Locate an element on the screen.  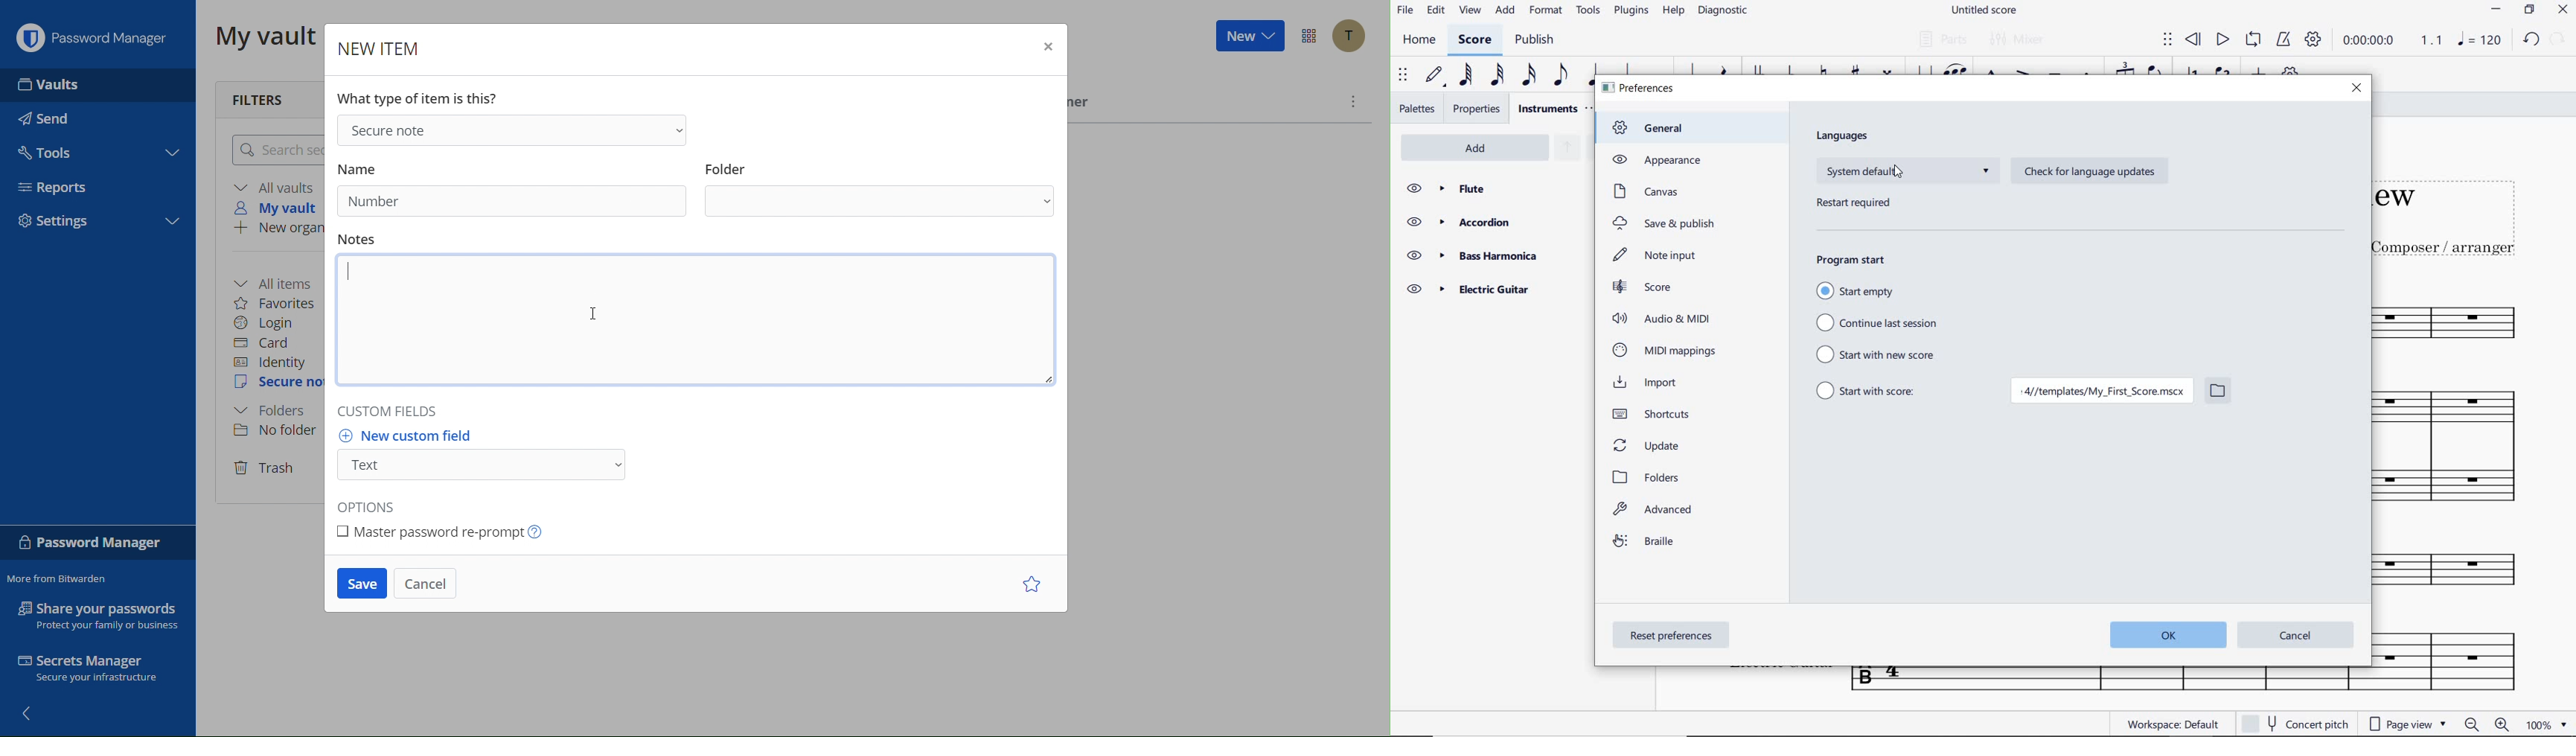
Title is located at coordinates (2461, 210).